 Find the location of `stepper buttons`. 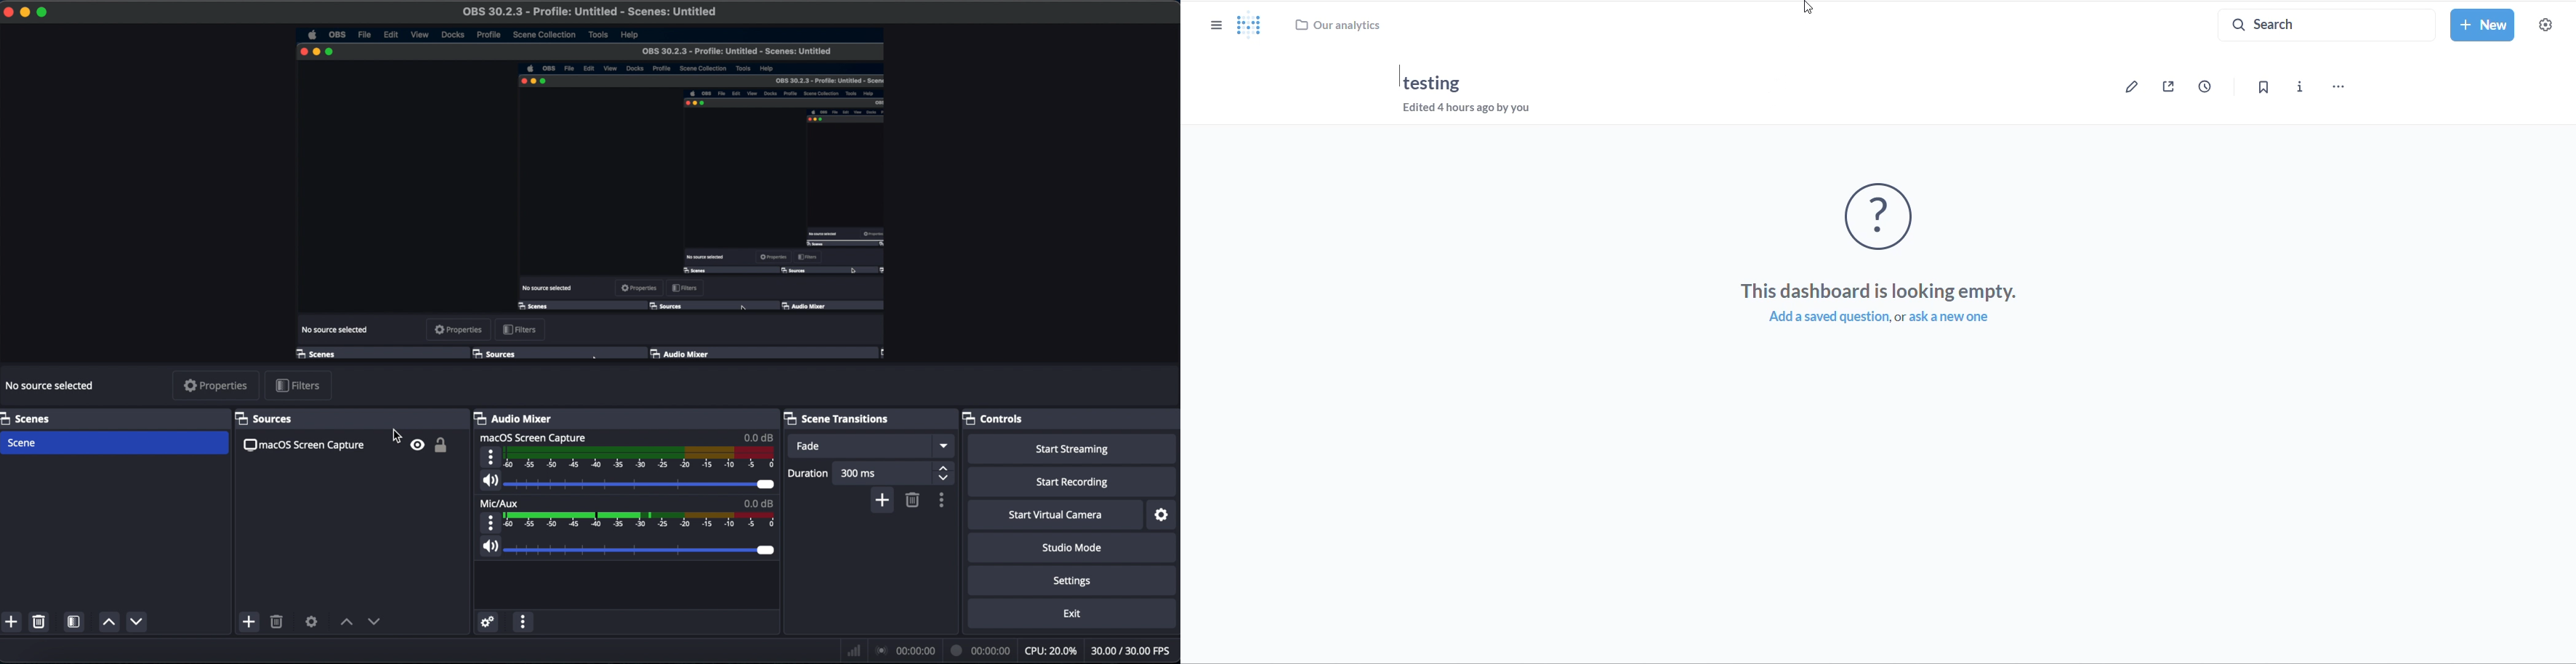

stepper buttons is located at coordinates (944, 473).